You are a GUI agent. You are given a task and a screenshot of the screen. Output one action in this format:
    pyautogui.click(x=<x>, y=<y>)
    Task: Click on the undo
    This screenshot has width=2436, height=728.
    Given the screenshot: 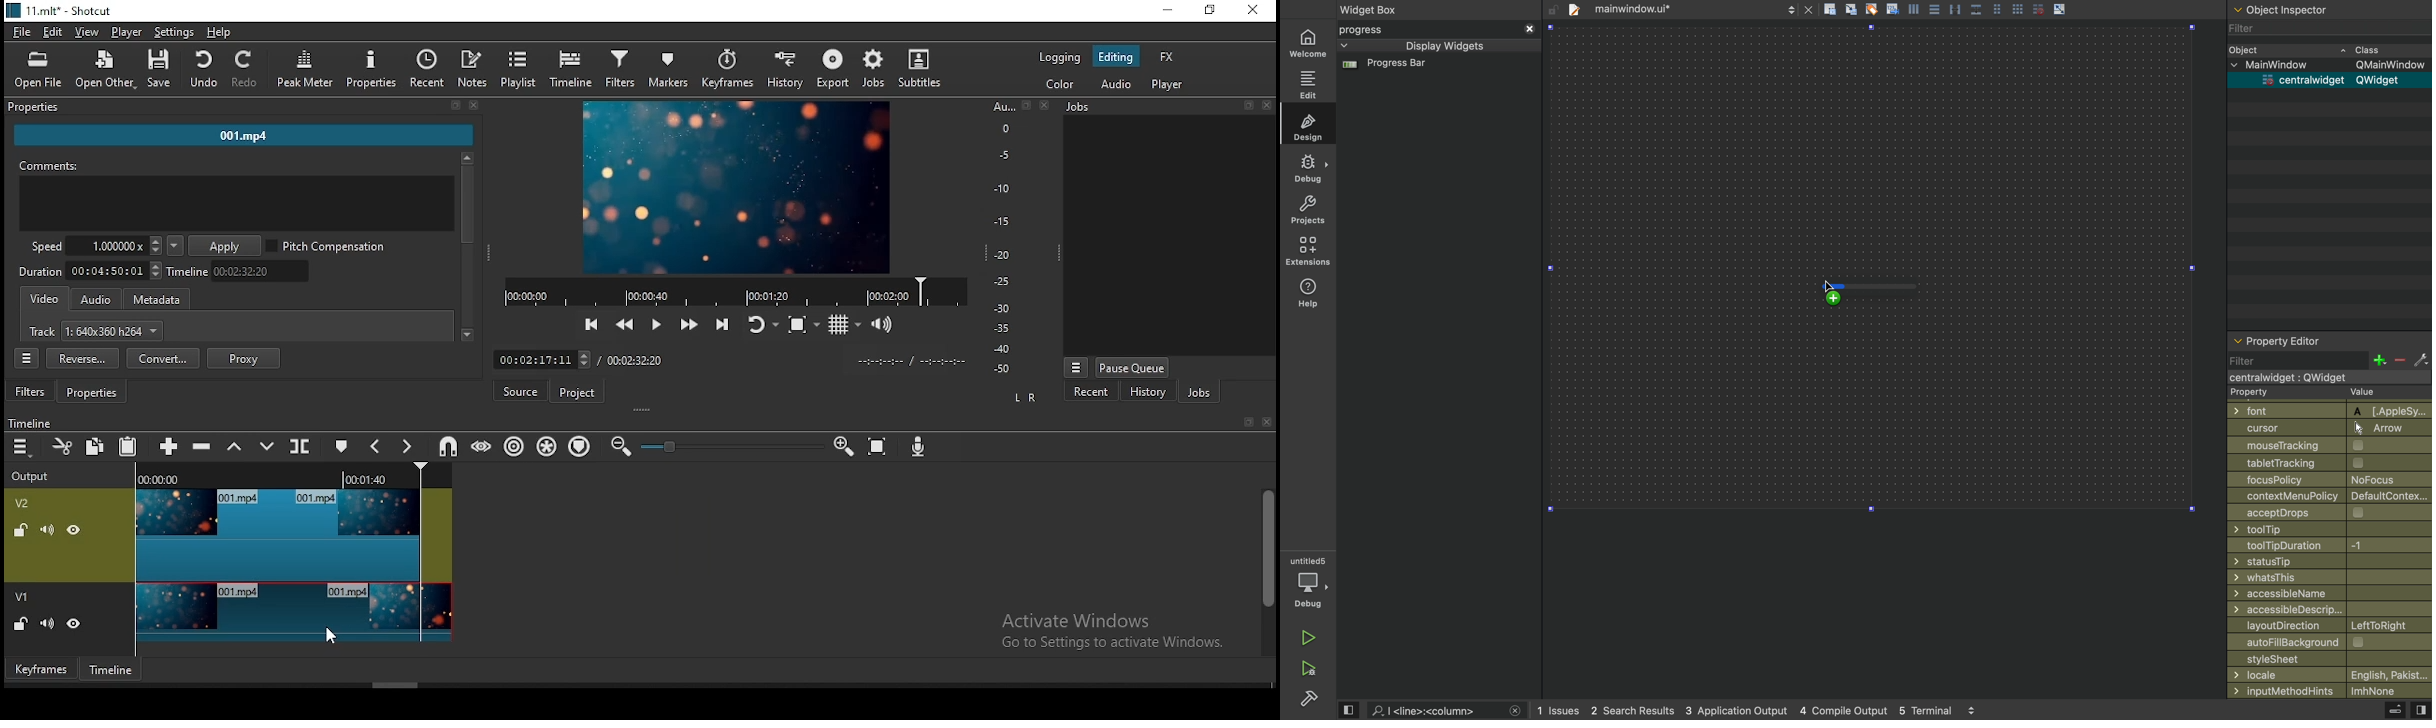 What is the action you would take?
    pyautogui.click(x=203, y=70)
    